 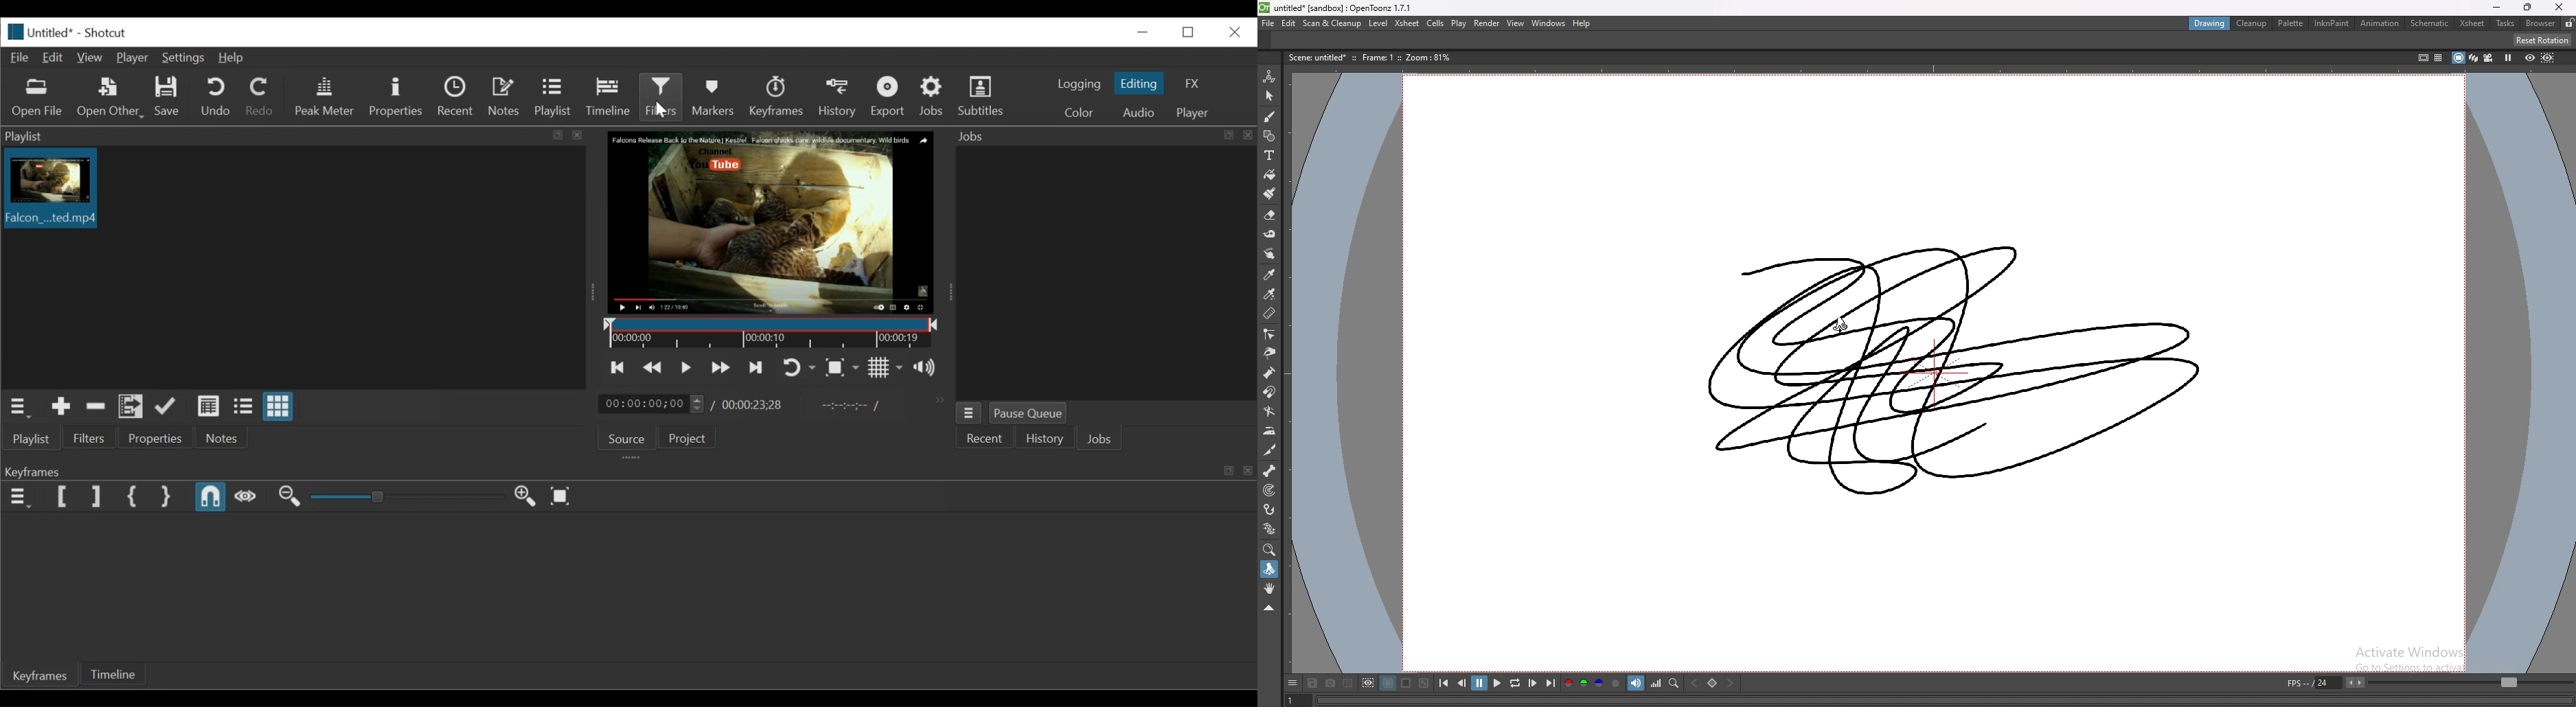 What do you see at coordinates (715, 96) in the screenshot?
I see `Markers` at bounding box center [715, 96].